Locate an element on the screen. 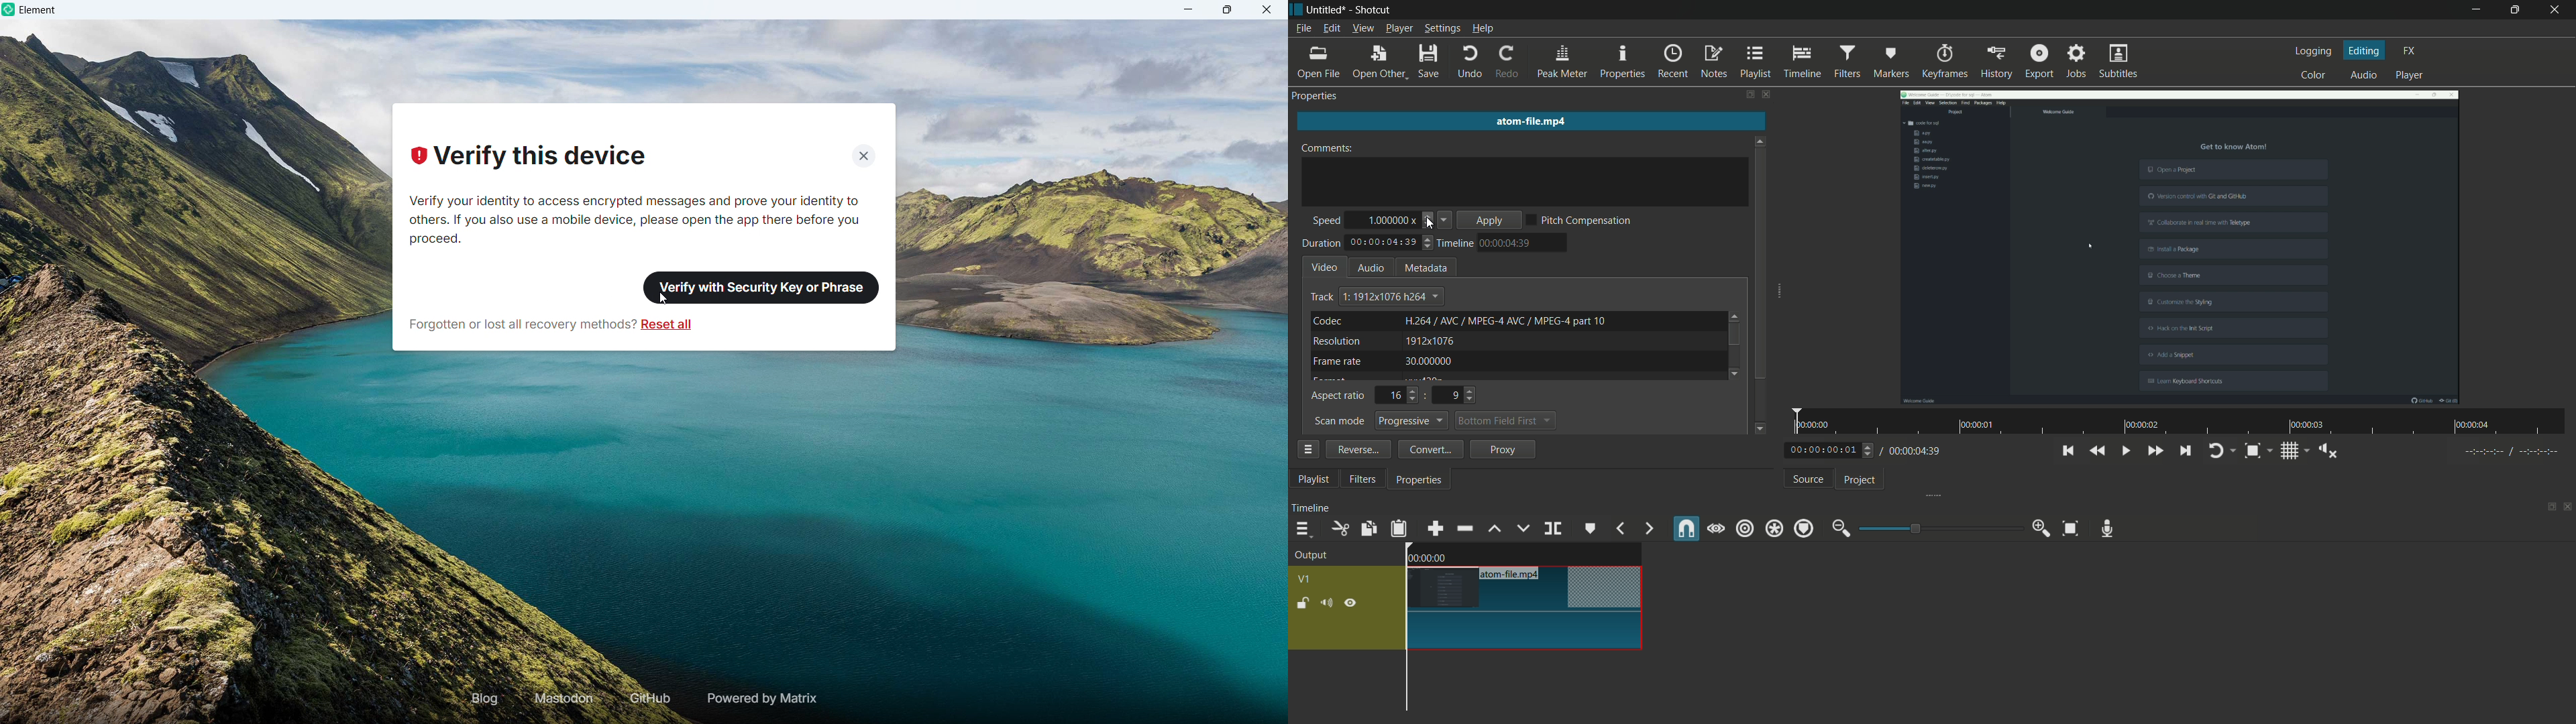  output is located at coordinates (1311, 556).